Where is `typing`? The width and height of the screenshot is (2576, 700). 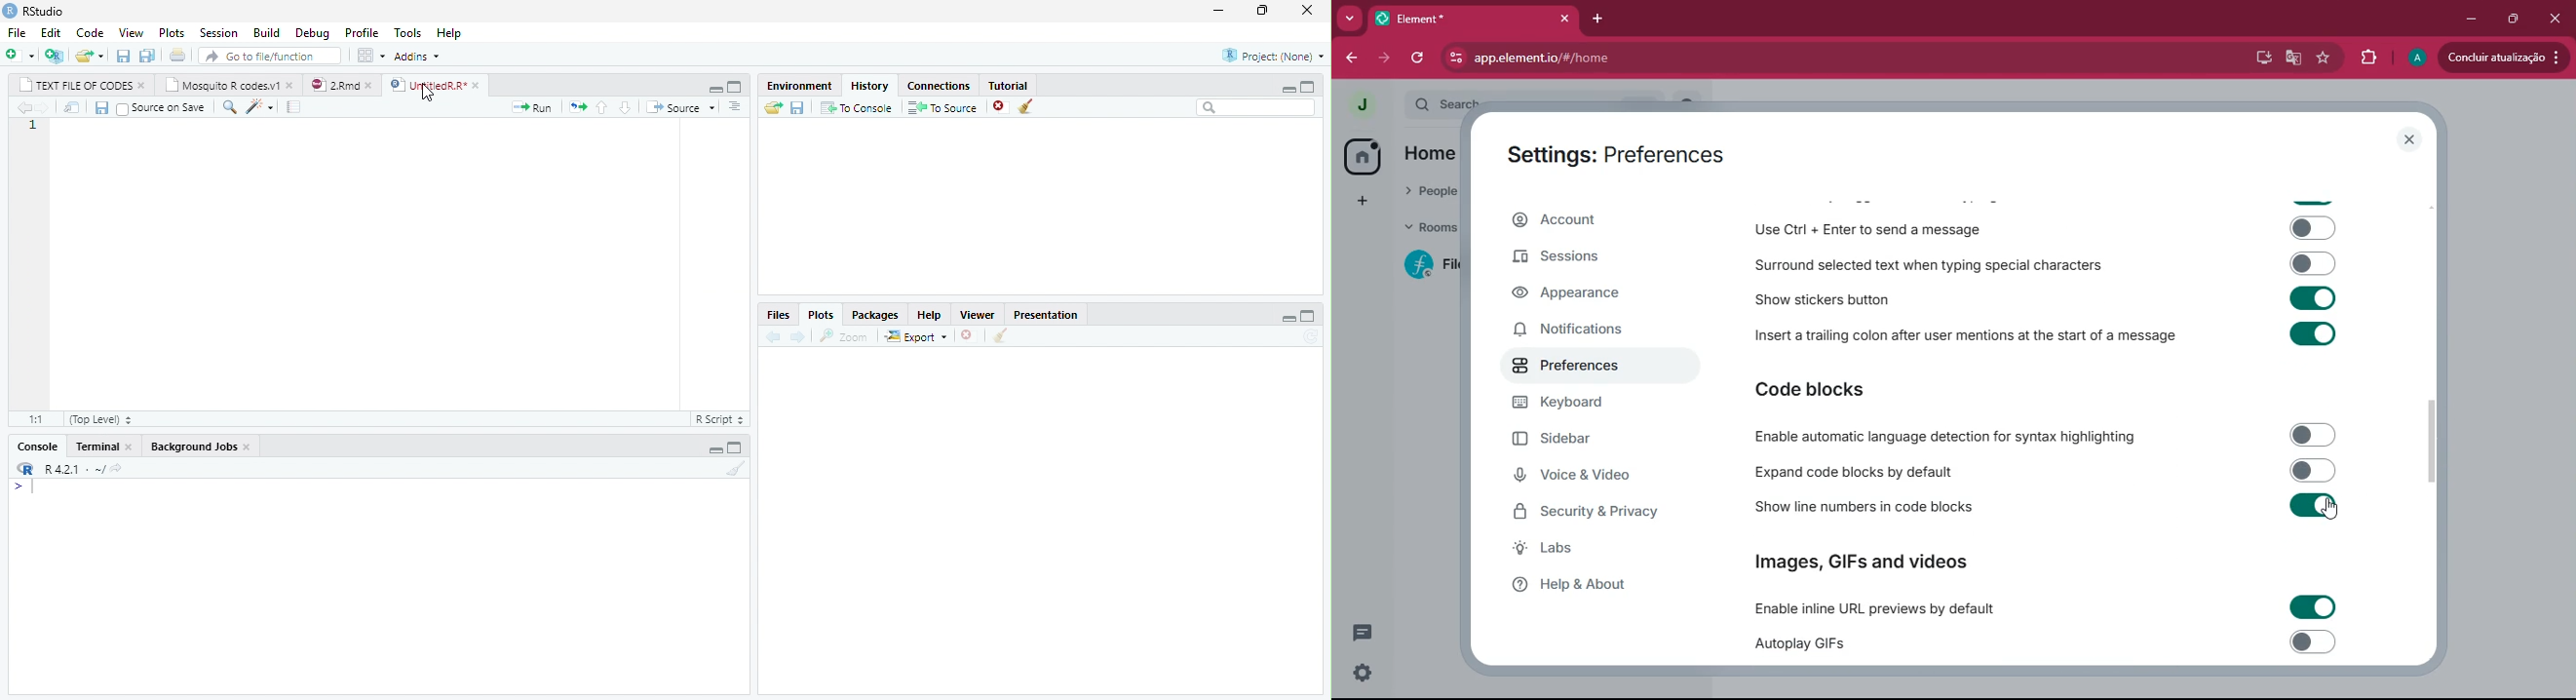 typing is located at coordinates (22, 486).